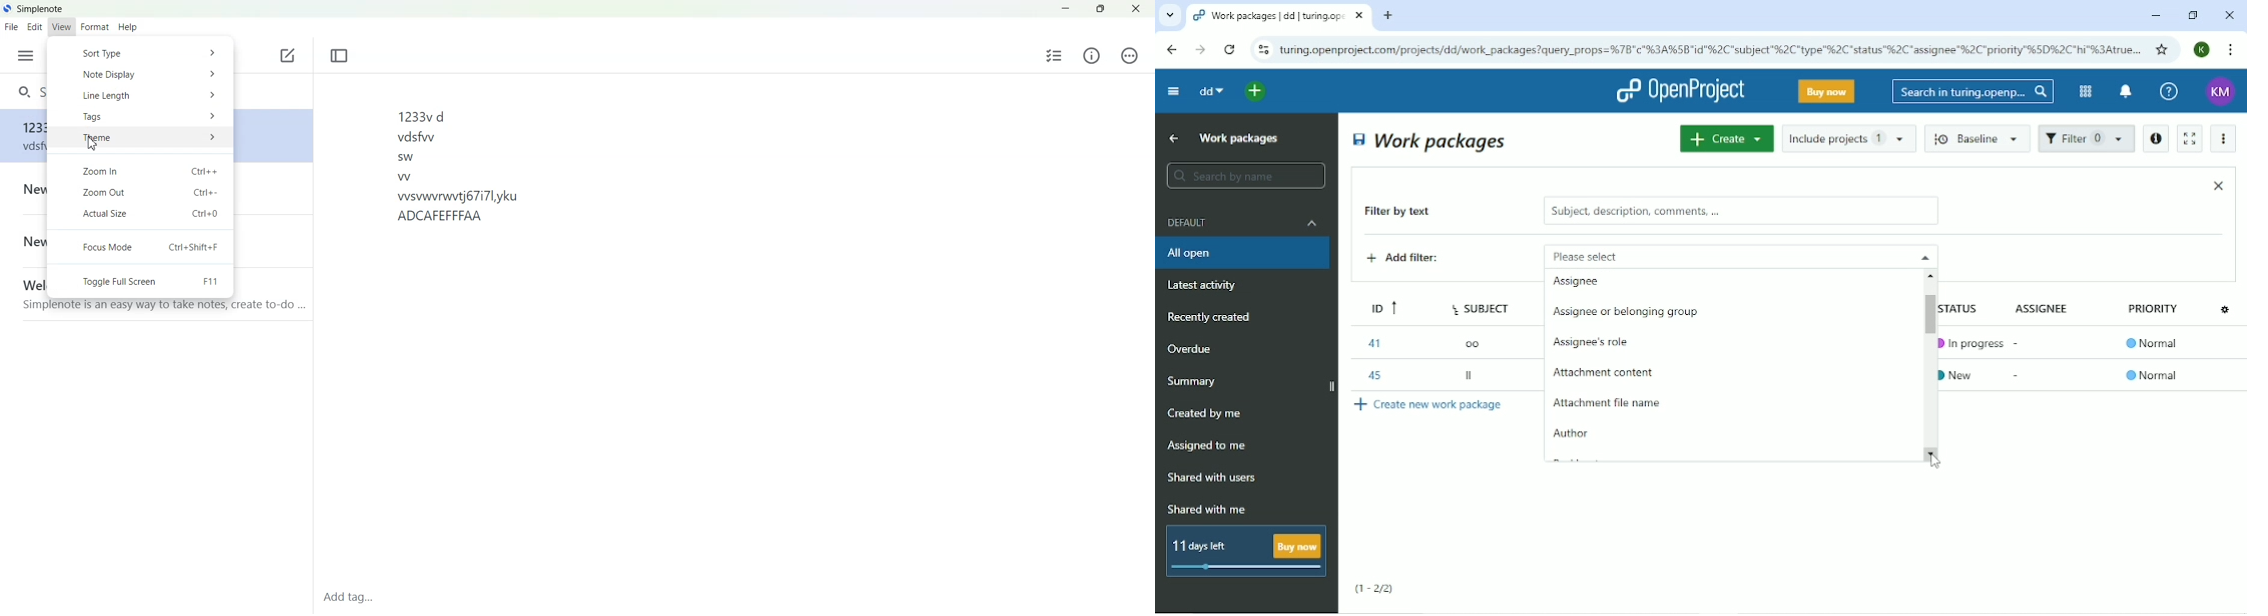 Image resolution: width=2268 pixels, height=616 pixels. What do you see at coordinates (140, 281) in the screenshot?
I see `Toggle full screen` at bounding box center [140, 281].